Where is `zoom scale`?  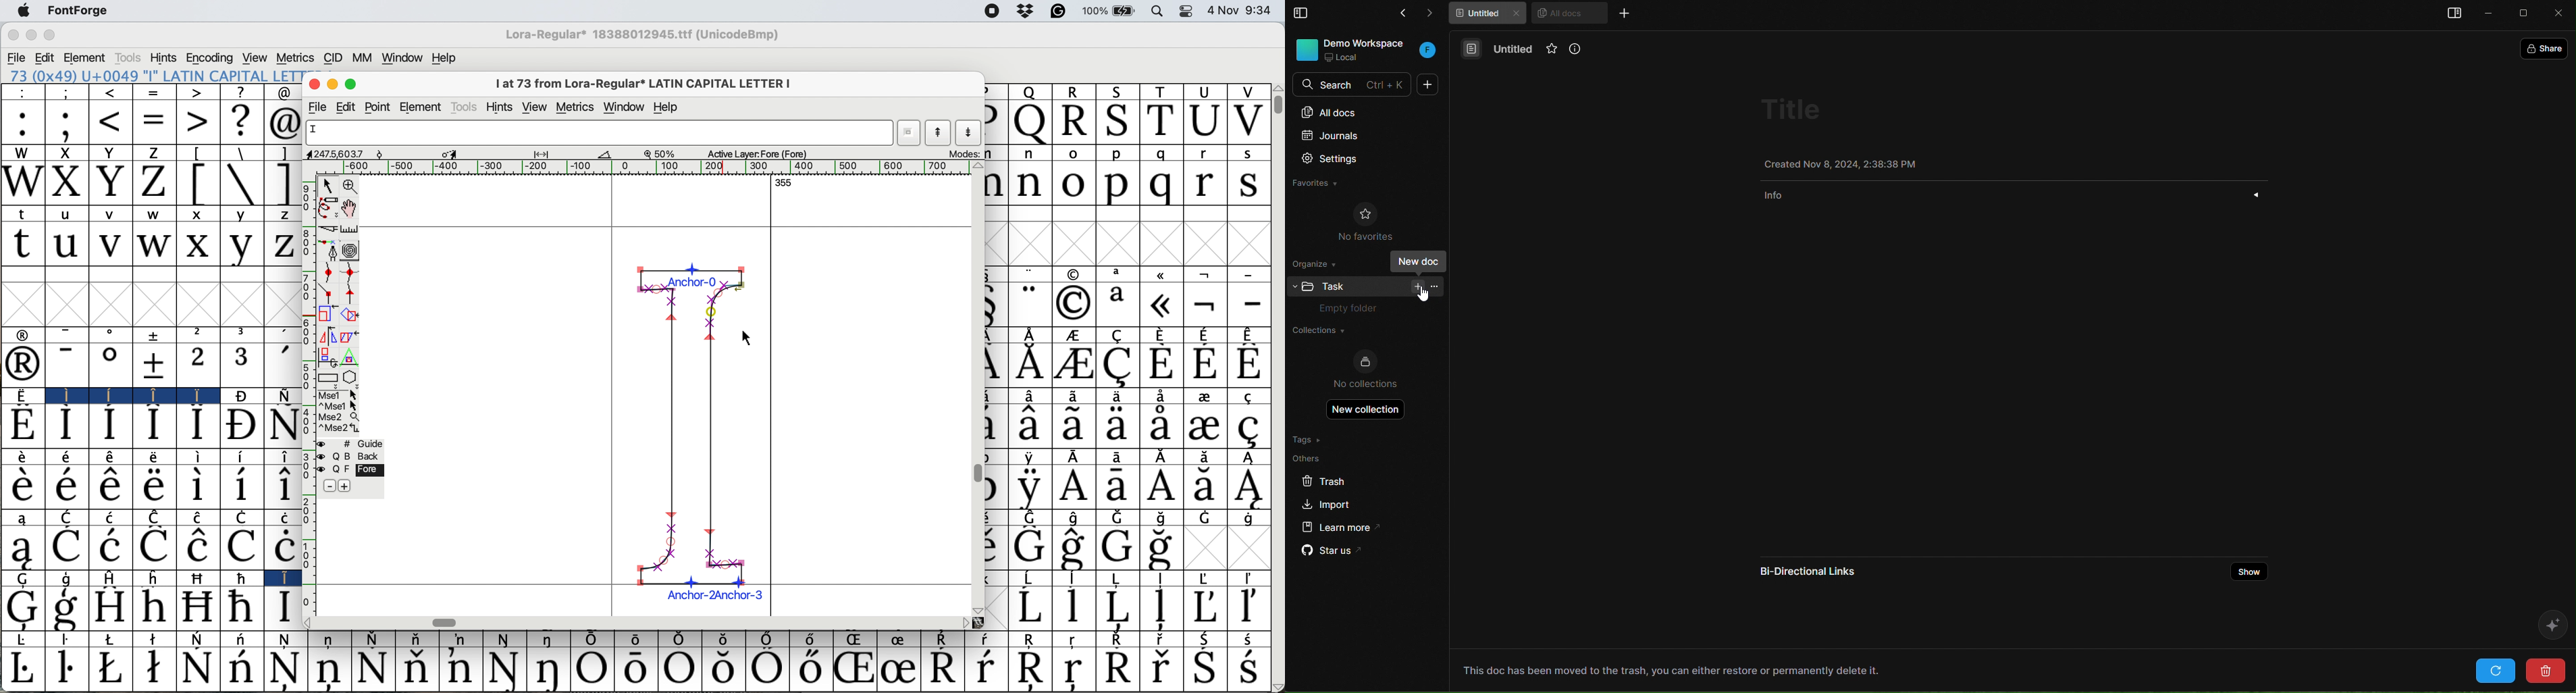 zoom scale is located at coordinates (663, 154).